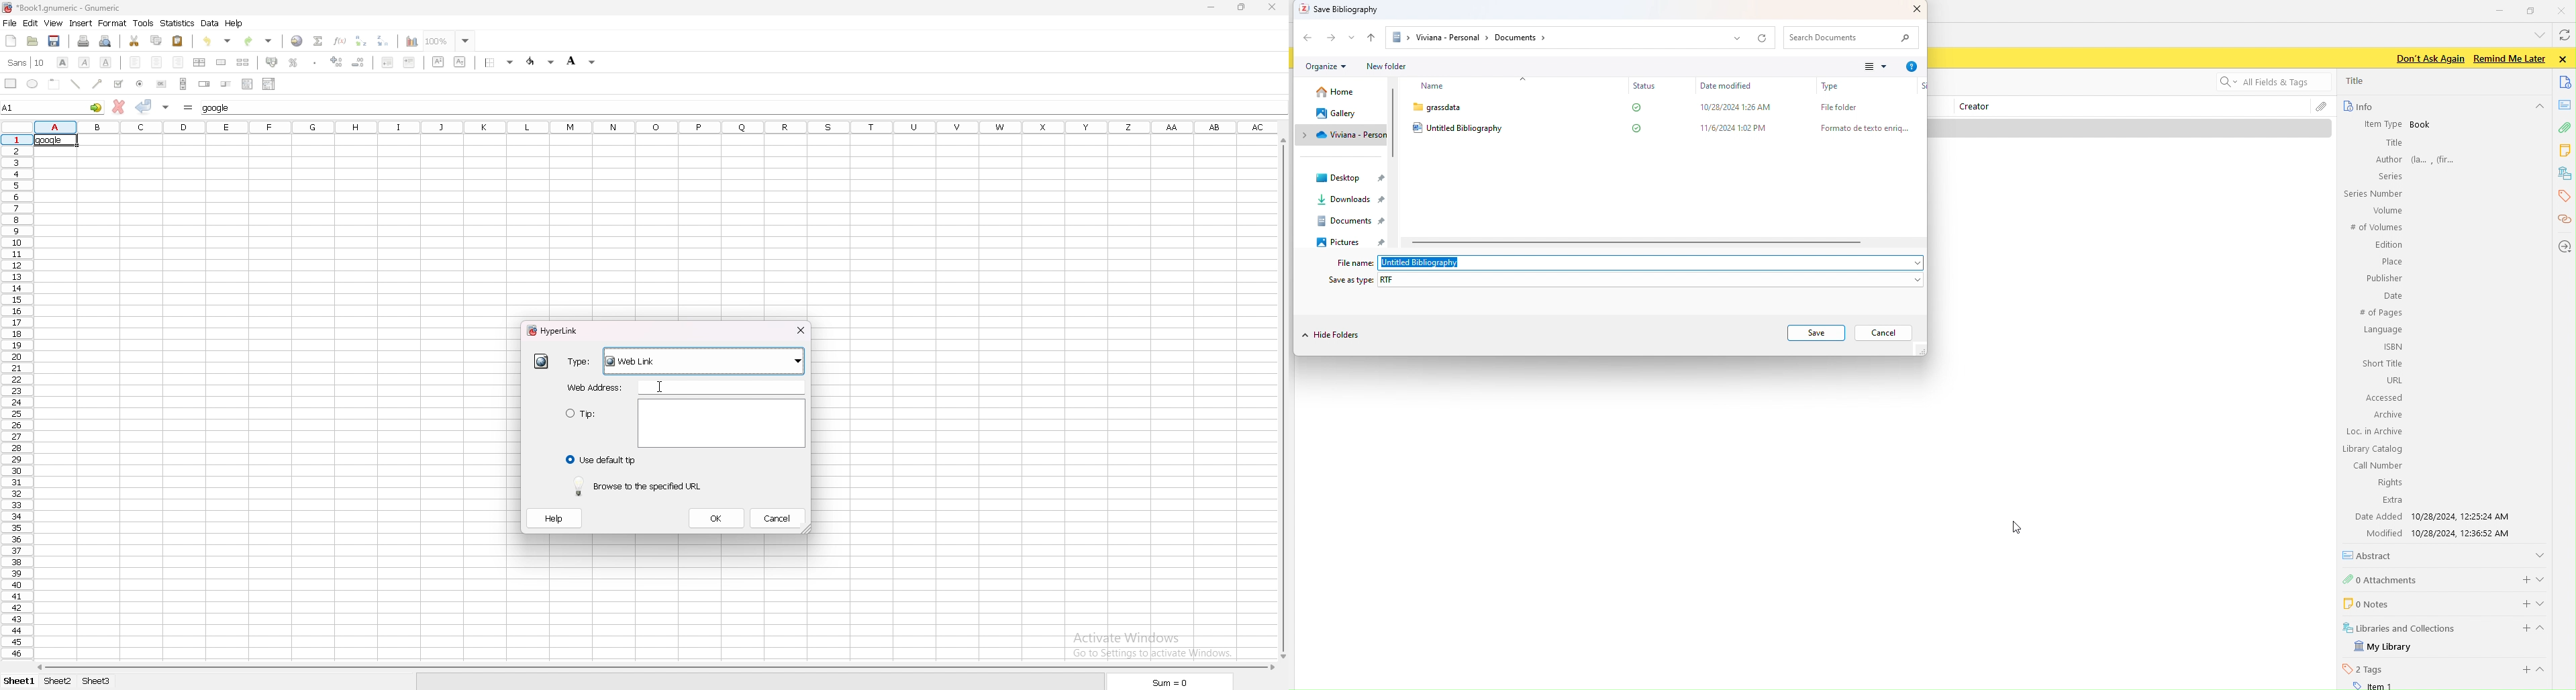 The image size is (2576, 700). I want to click on hide, so click(2546, 630).